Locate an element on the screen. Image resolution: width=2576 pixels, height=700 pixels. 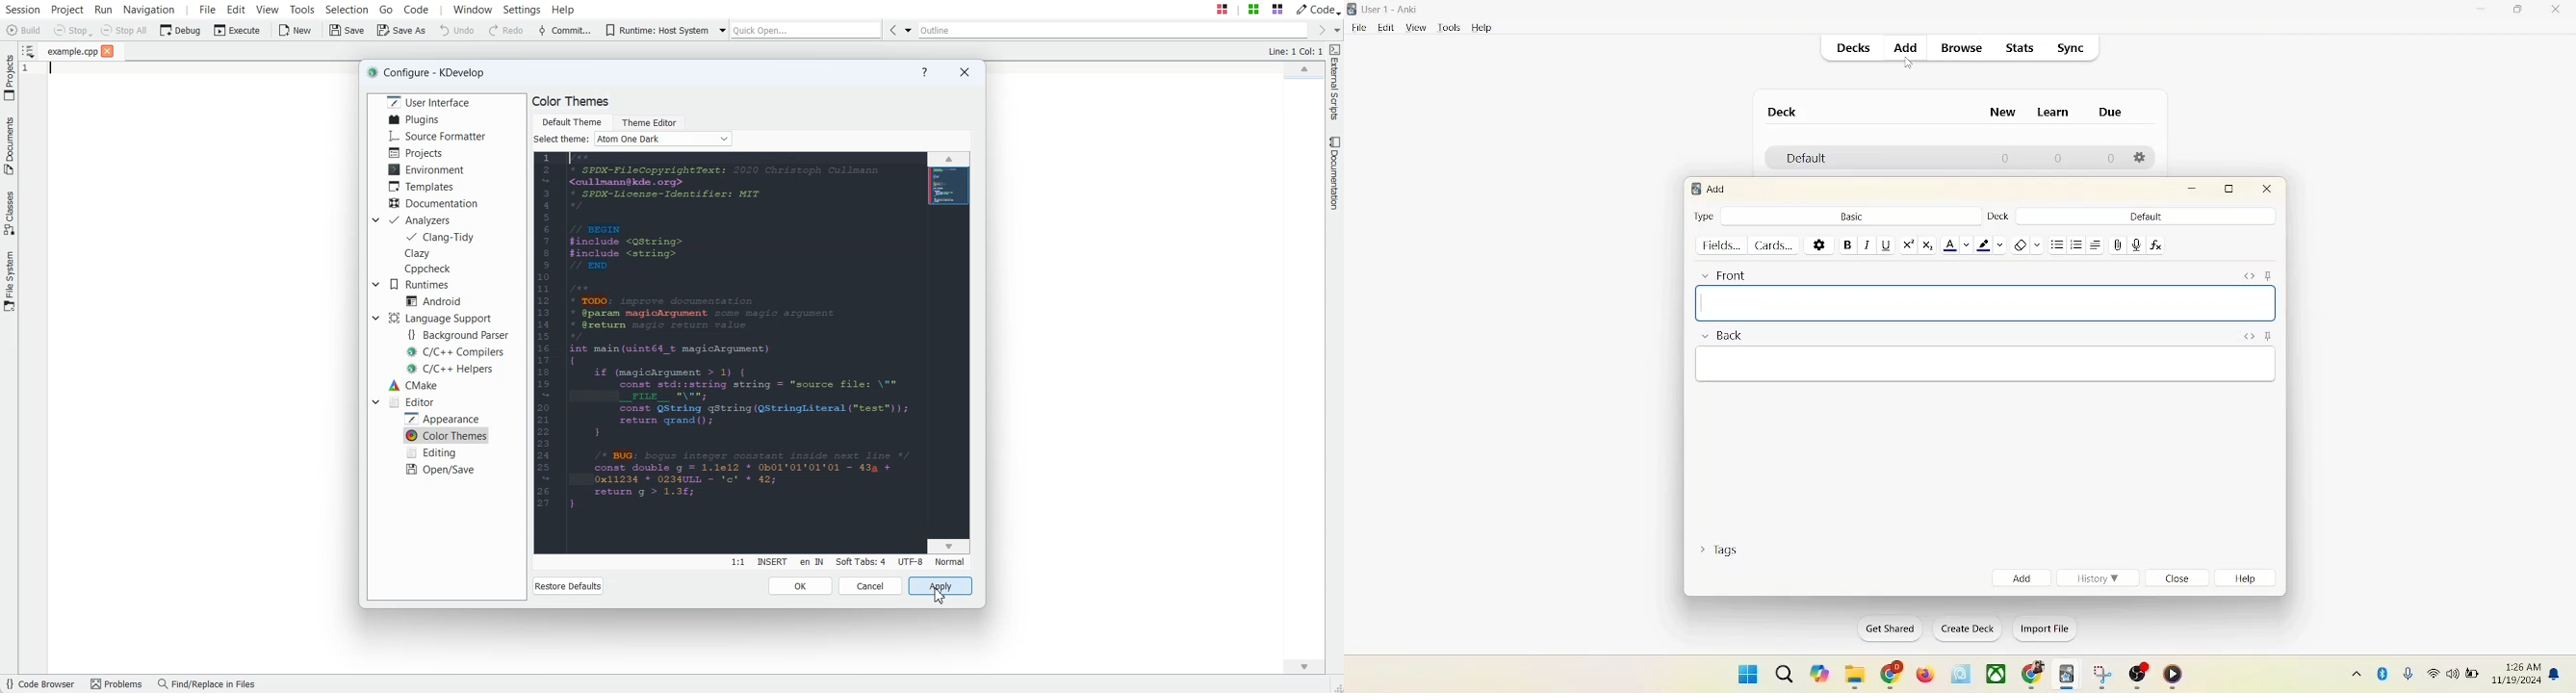
applications is located at coordinates (1996, 675).